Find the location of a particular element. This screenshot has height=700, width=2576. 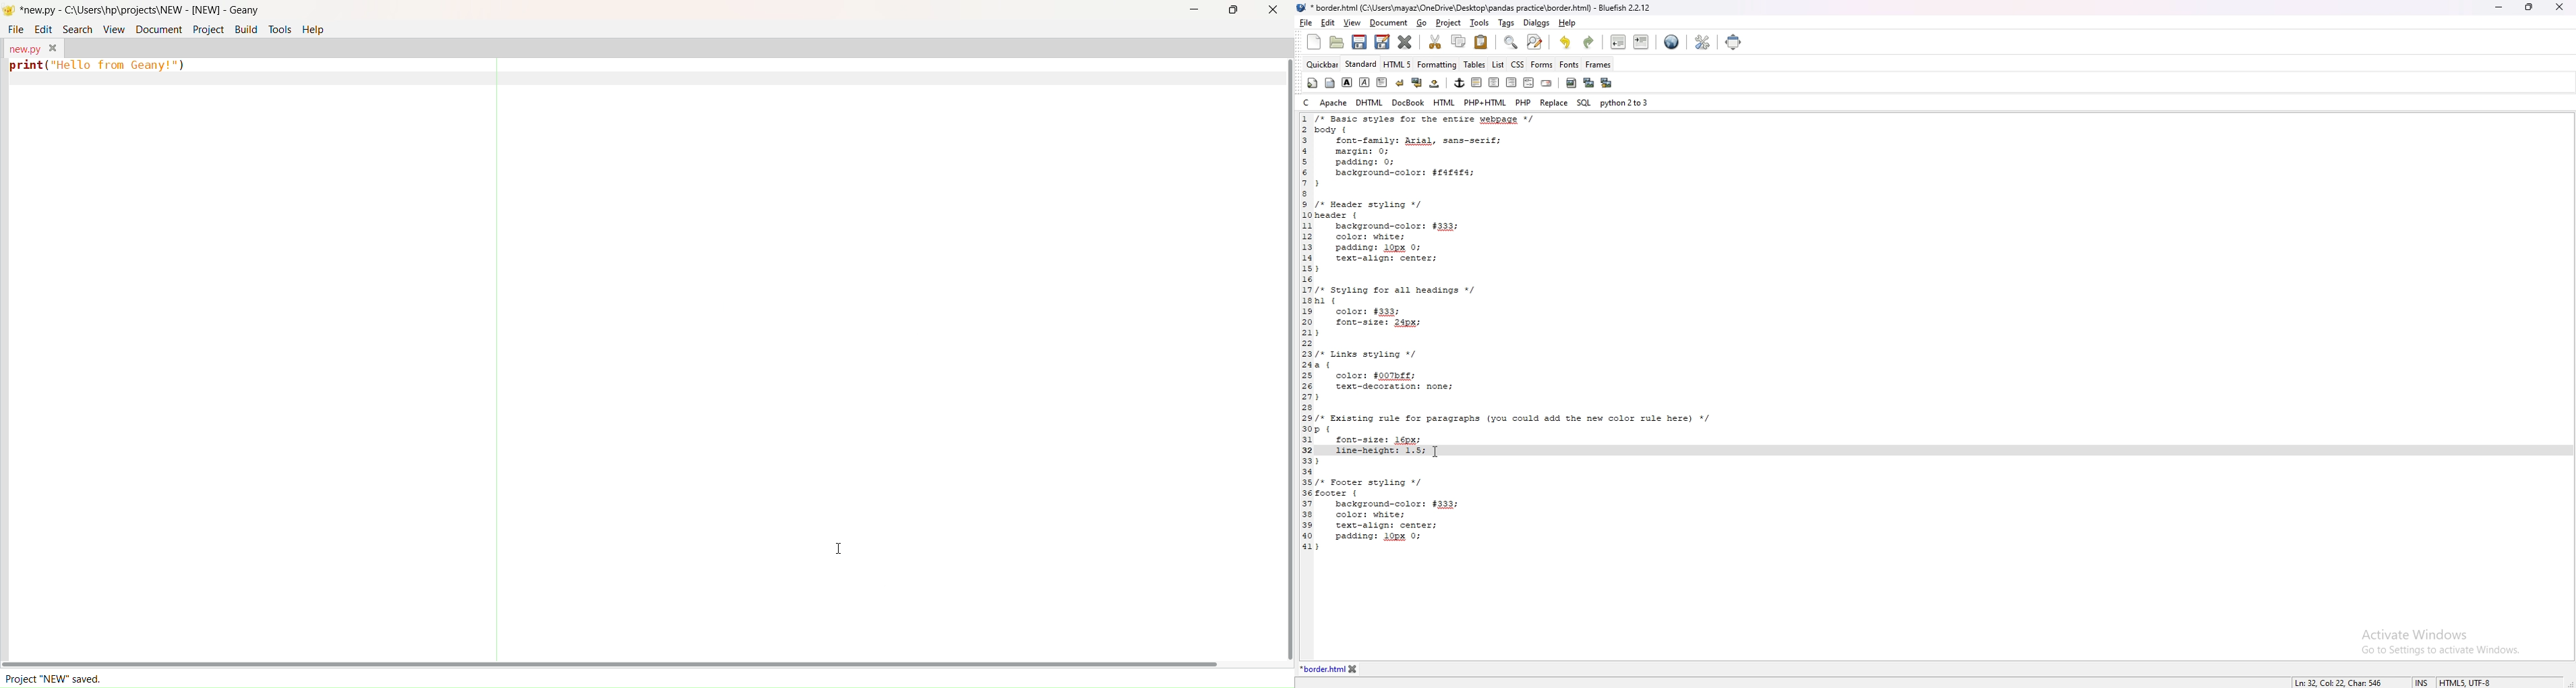

bold is located at coordinates (1348, 82).